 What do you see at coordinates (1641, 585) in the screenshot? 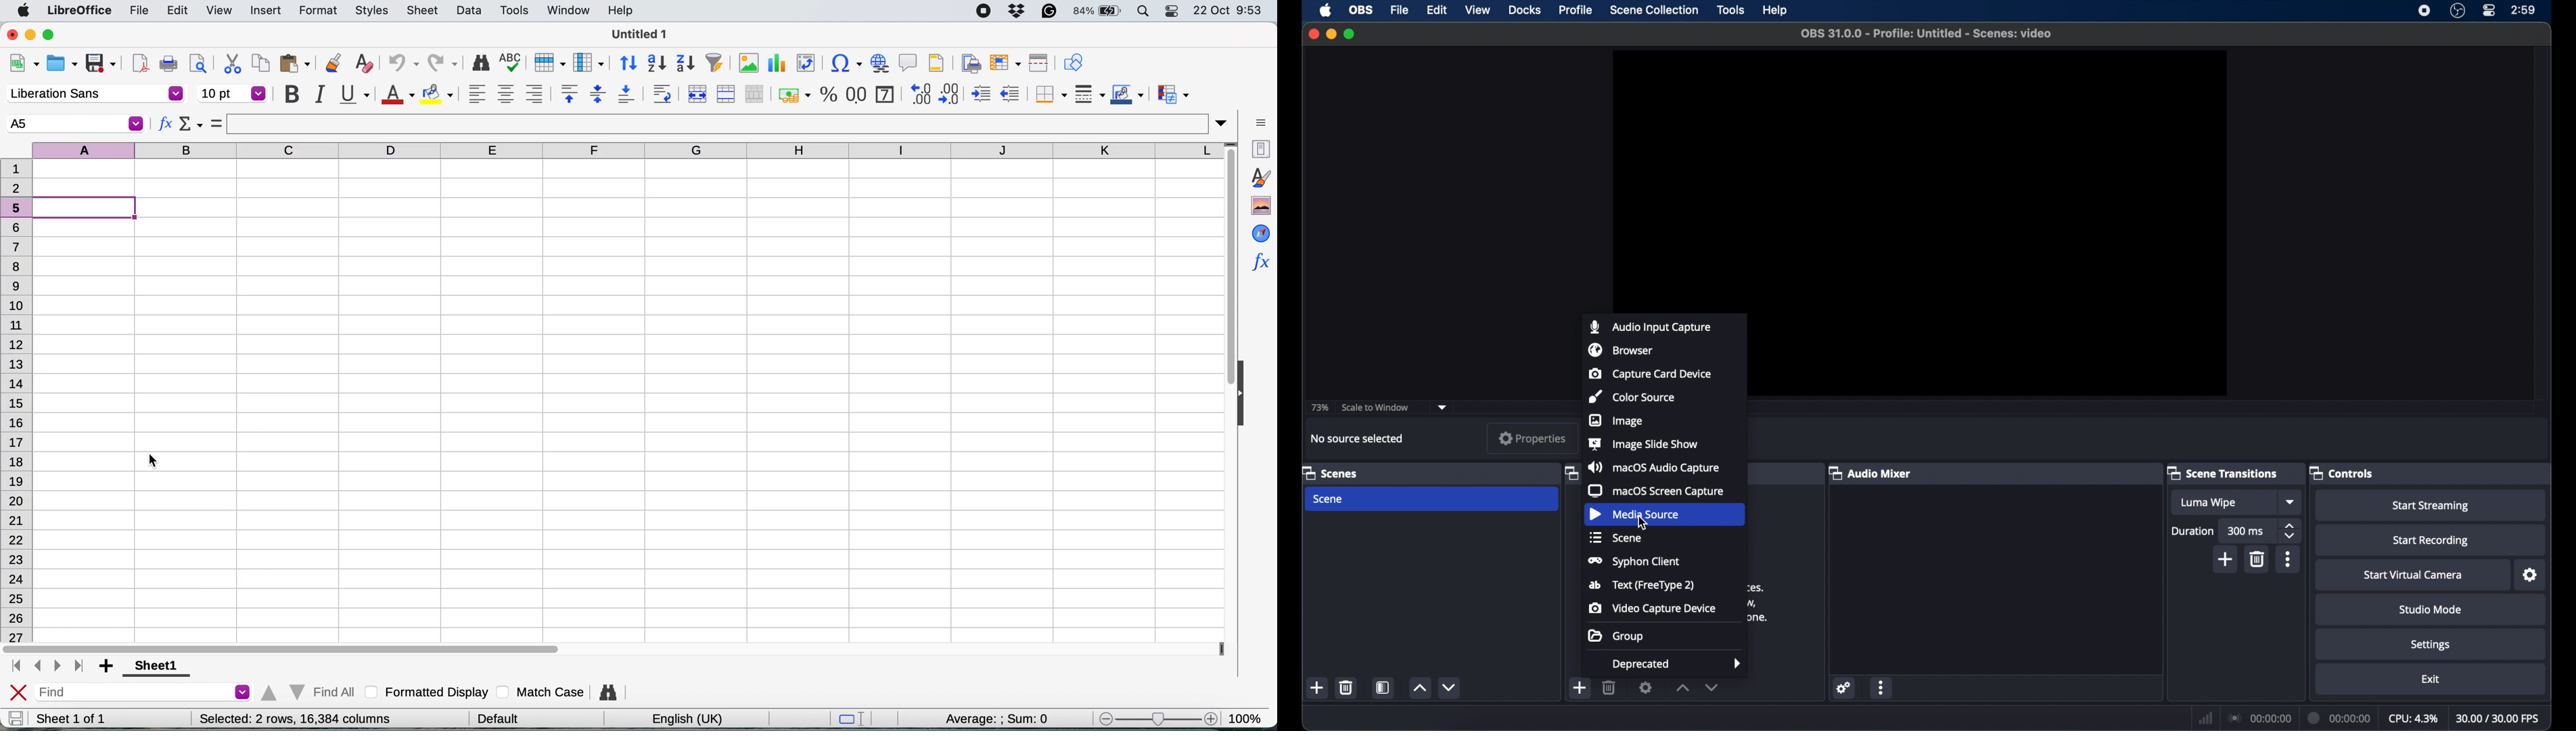
I see `text` at bounding box center [1641, 585].